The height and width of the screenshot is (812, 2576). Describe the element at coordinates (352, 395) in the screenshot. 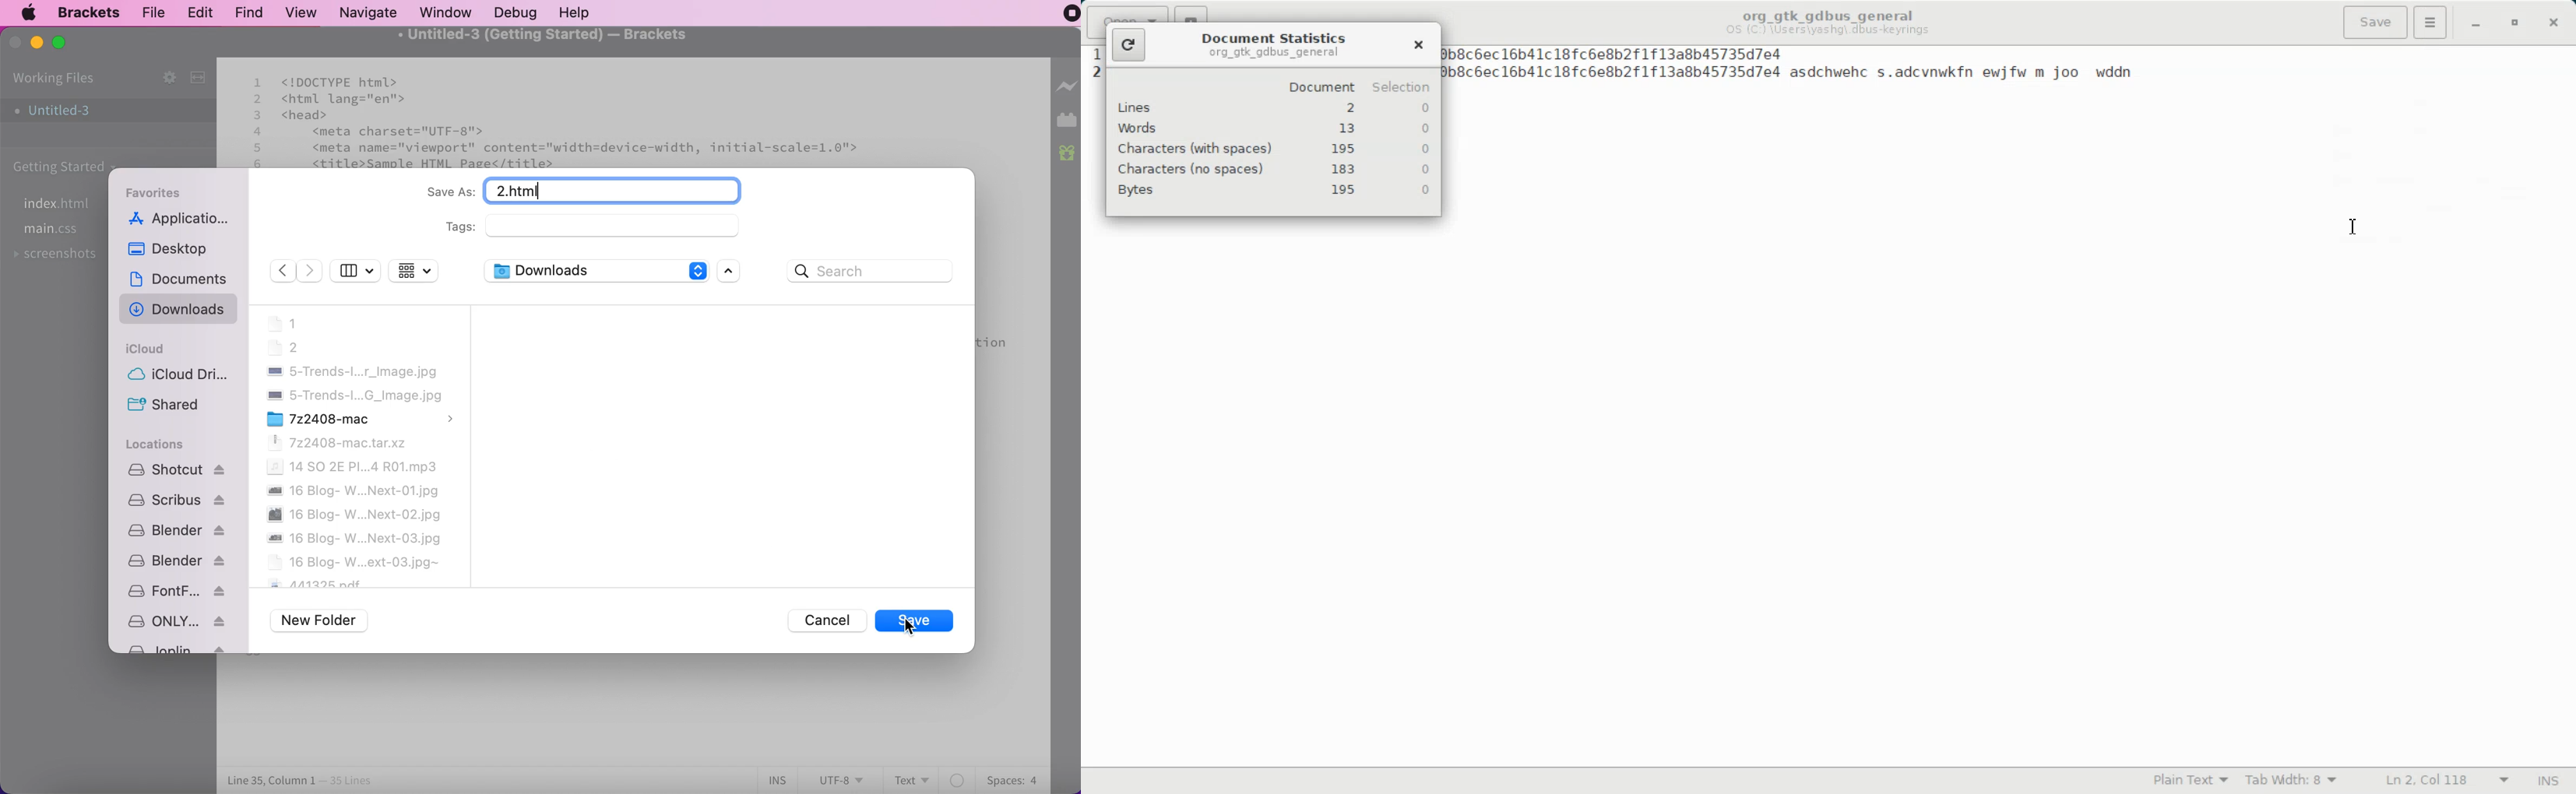

I see `5-Trends-I...G_Image.jpg` at that location.